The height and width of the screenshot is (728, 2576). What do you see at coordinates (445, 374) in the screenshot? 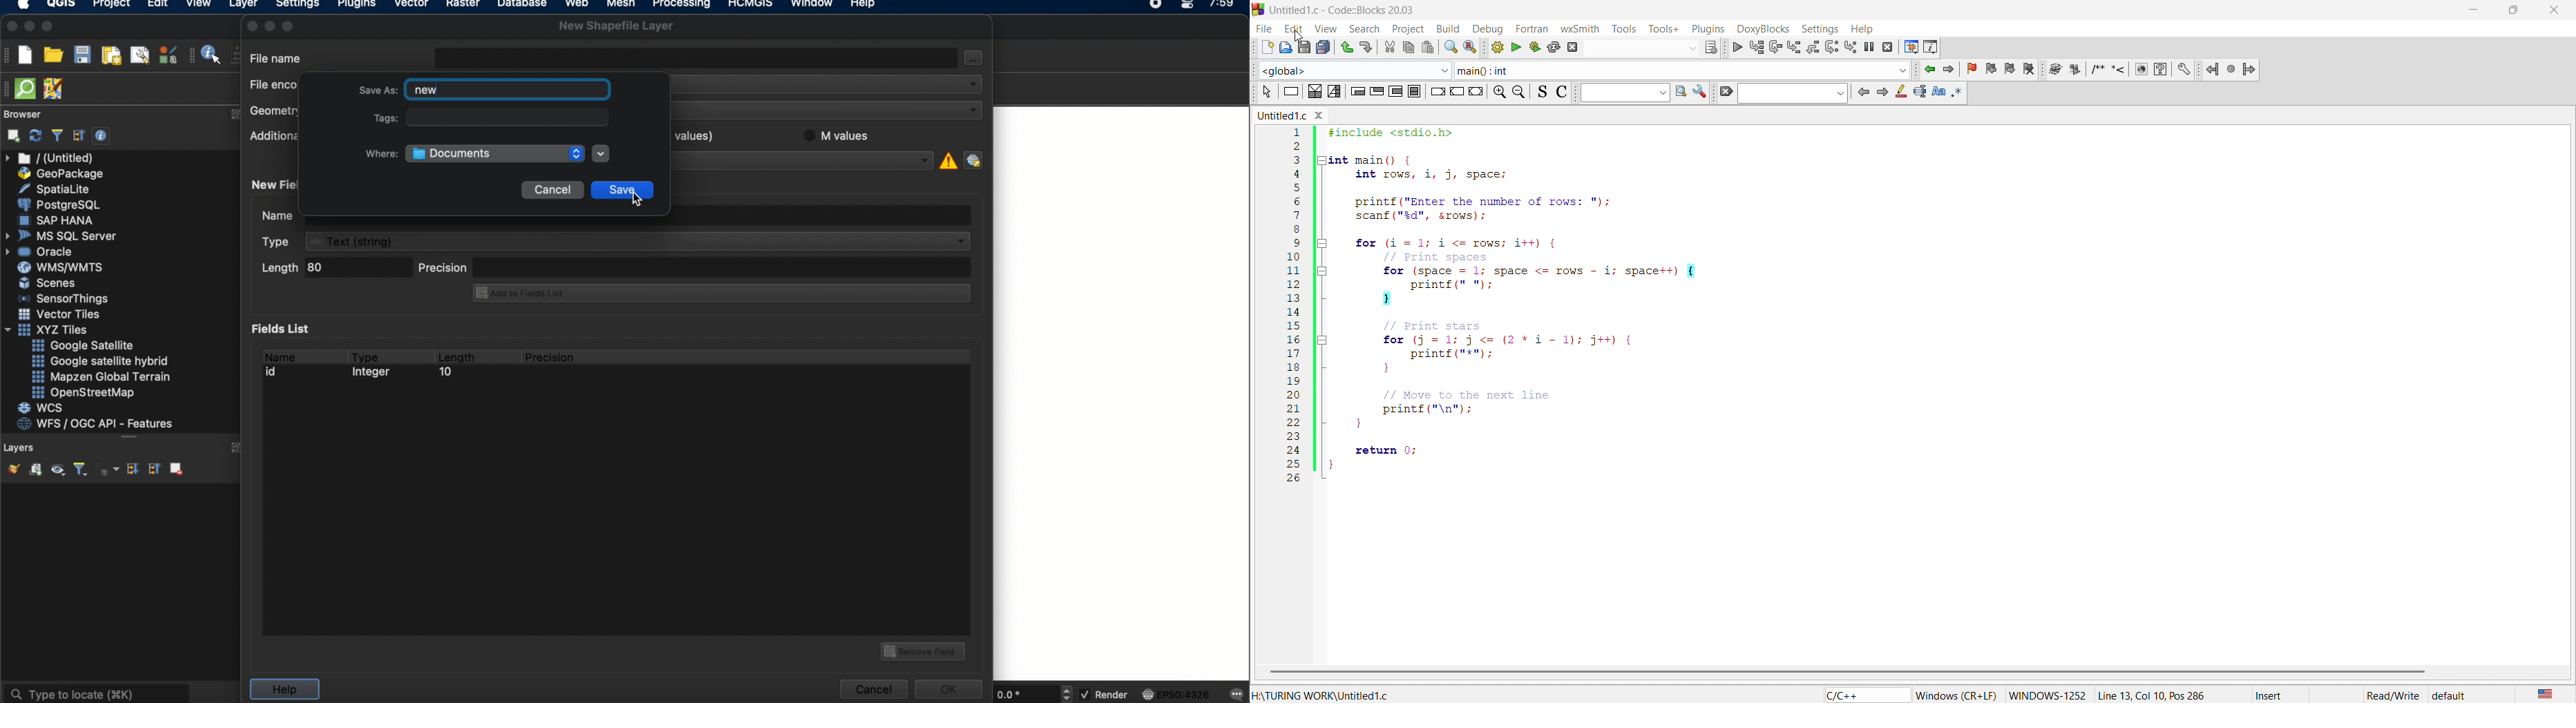
I see `10` at bounding box center [445, 374].